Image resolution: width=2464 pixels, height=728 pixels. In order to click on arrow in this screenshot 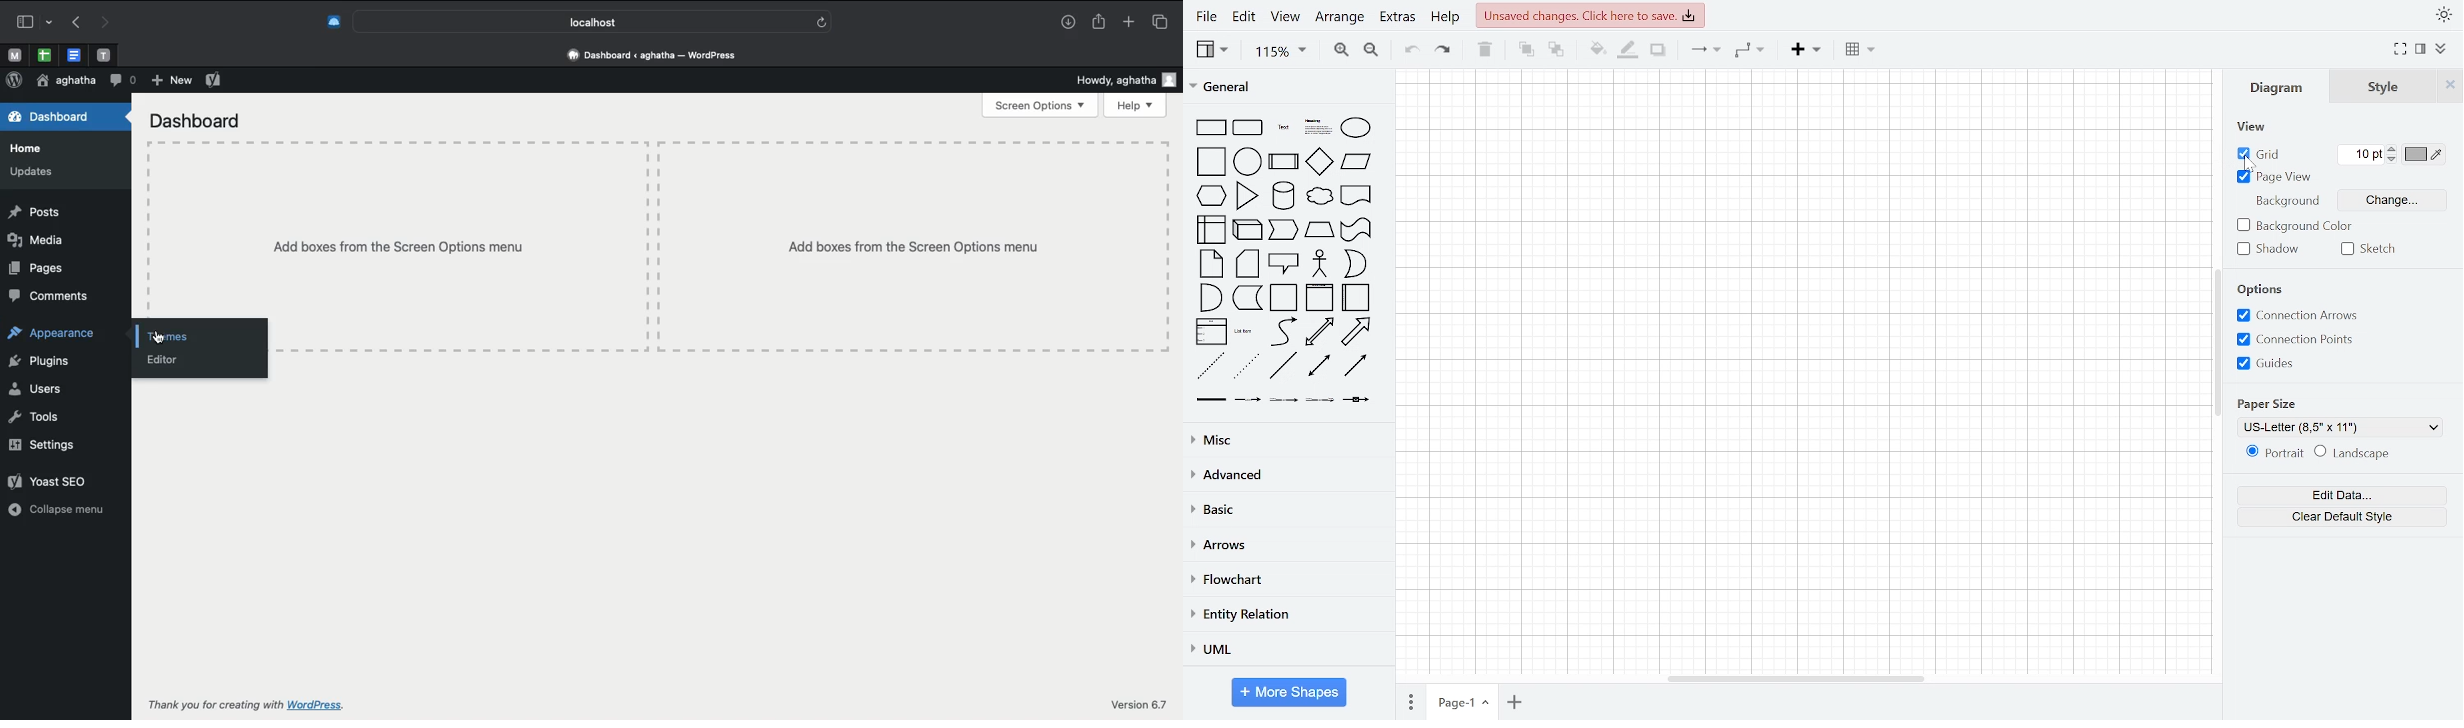, I will do `click(1356, 332)`.